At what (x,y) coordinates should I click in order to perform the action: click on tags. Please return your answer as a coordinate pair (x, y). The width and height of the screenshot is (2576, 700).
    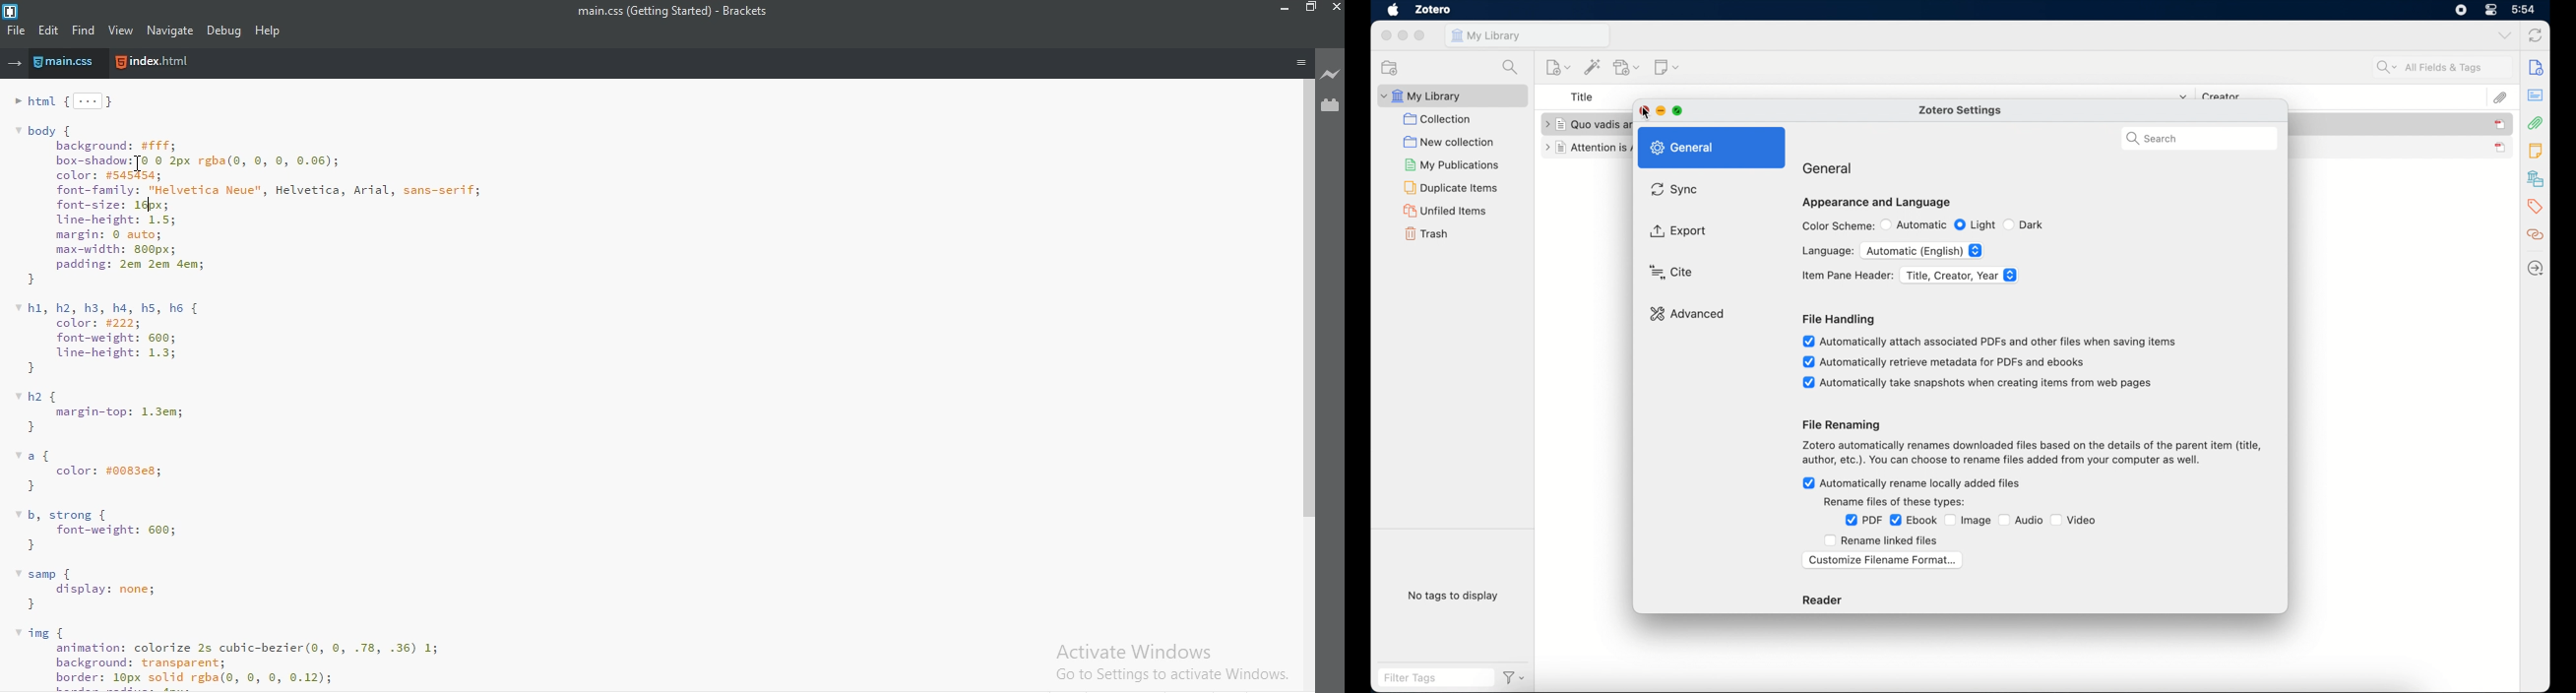
    Looking at the image, I should click on (2534, 207).